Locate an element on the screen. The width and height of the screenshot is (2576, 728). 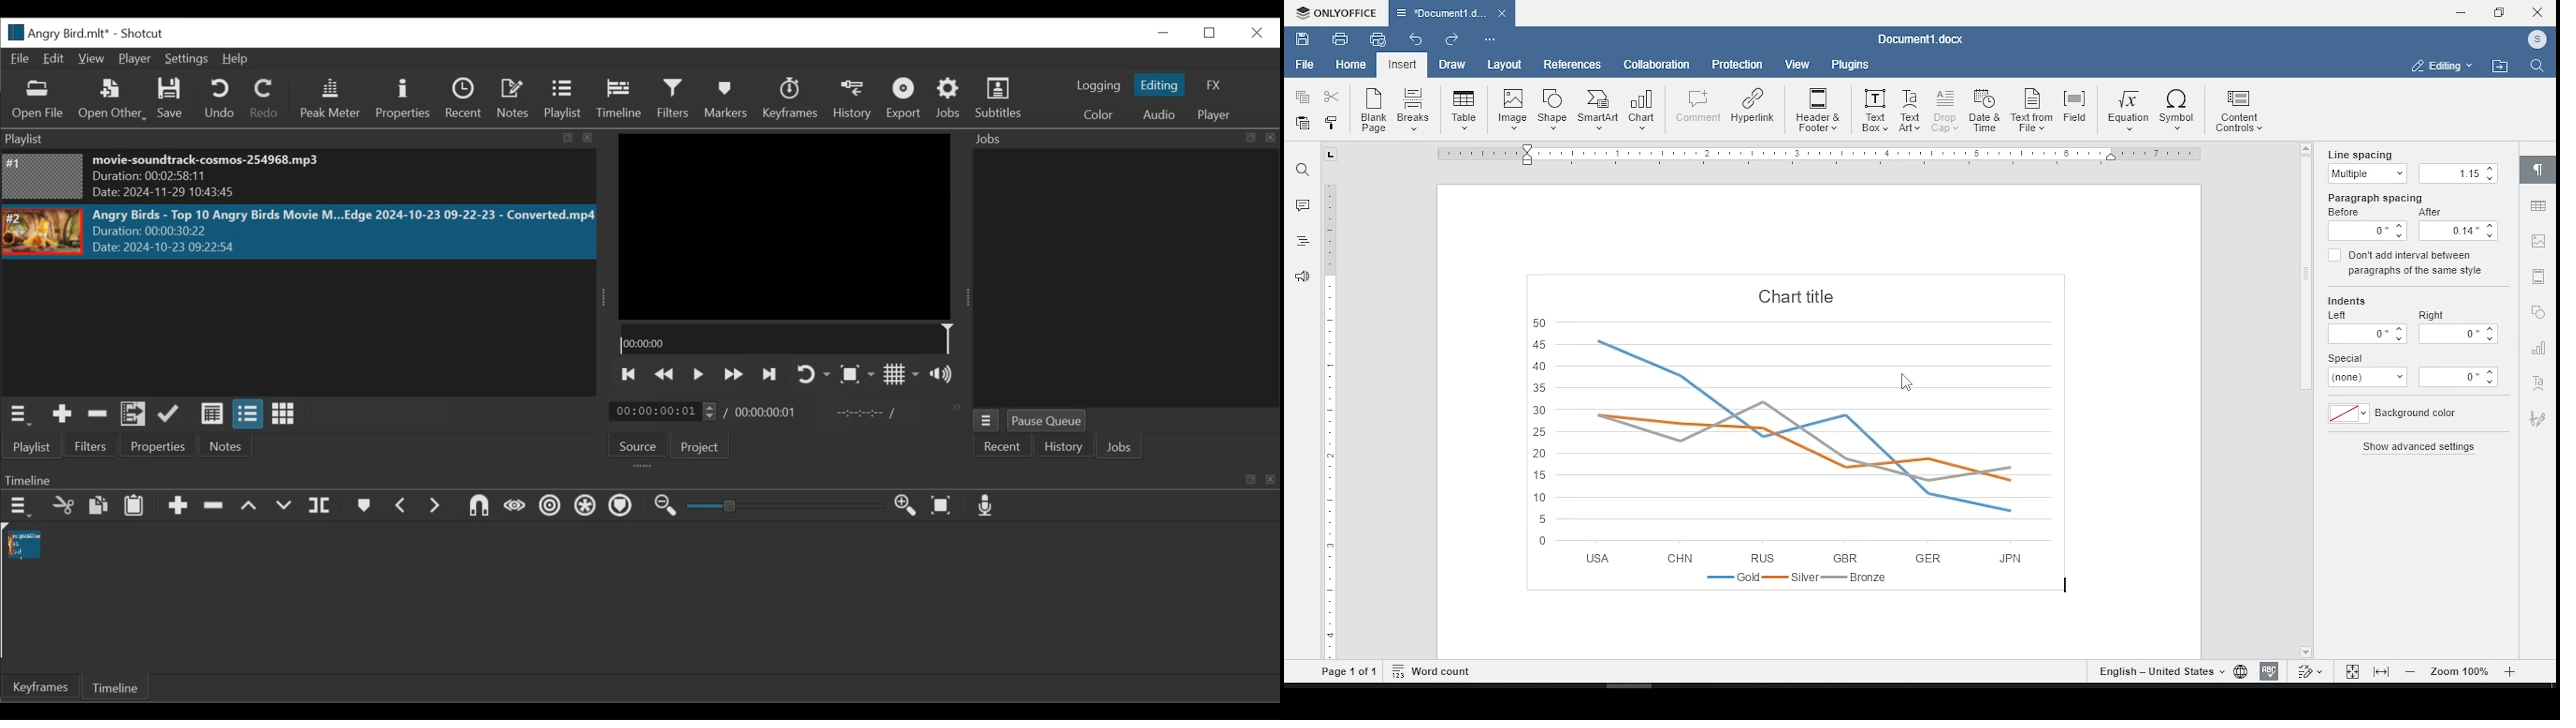
view is located at coordinates (1795, 65).